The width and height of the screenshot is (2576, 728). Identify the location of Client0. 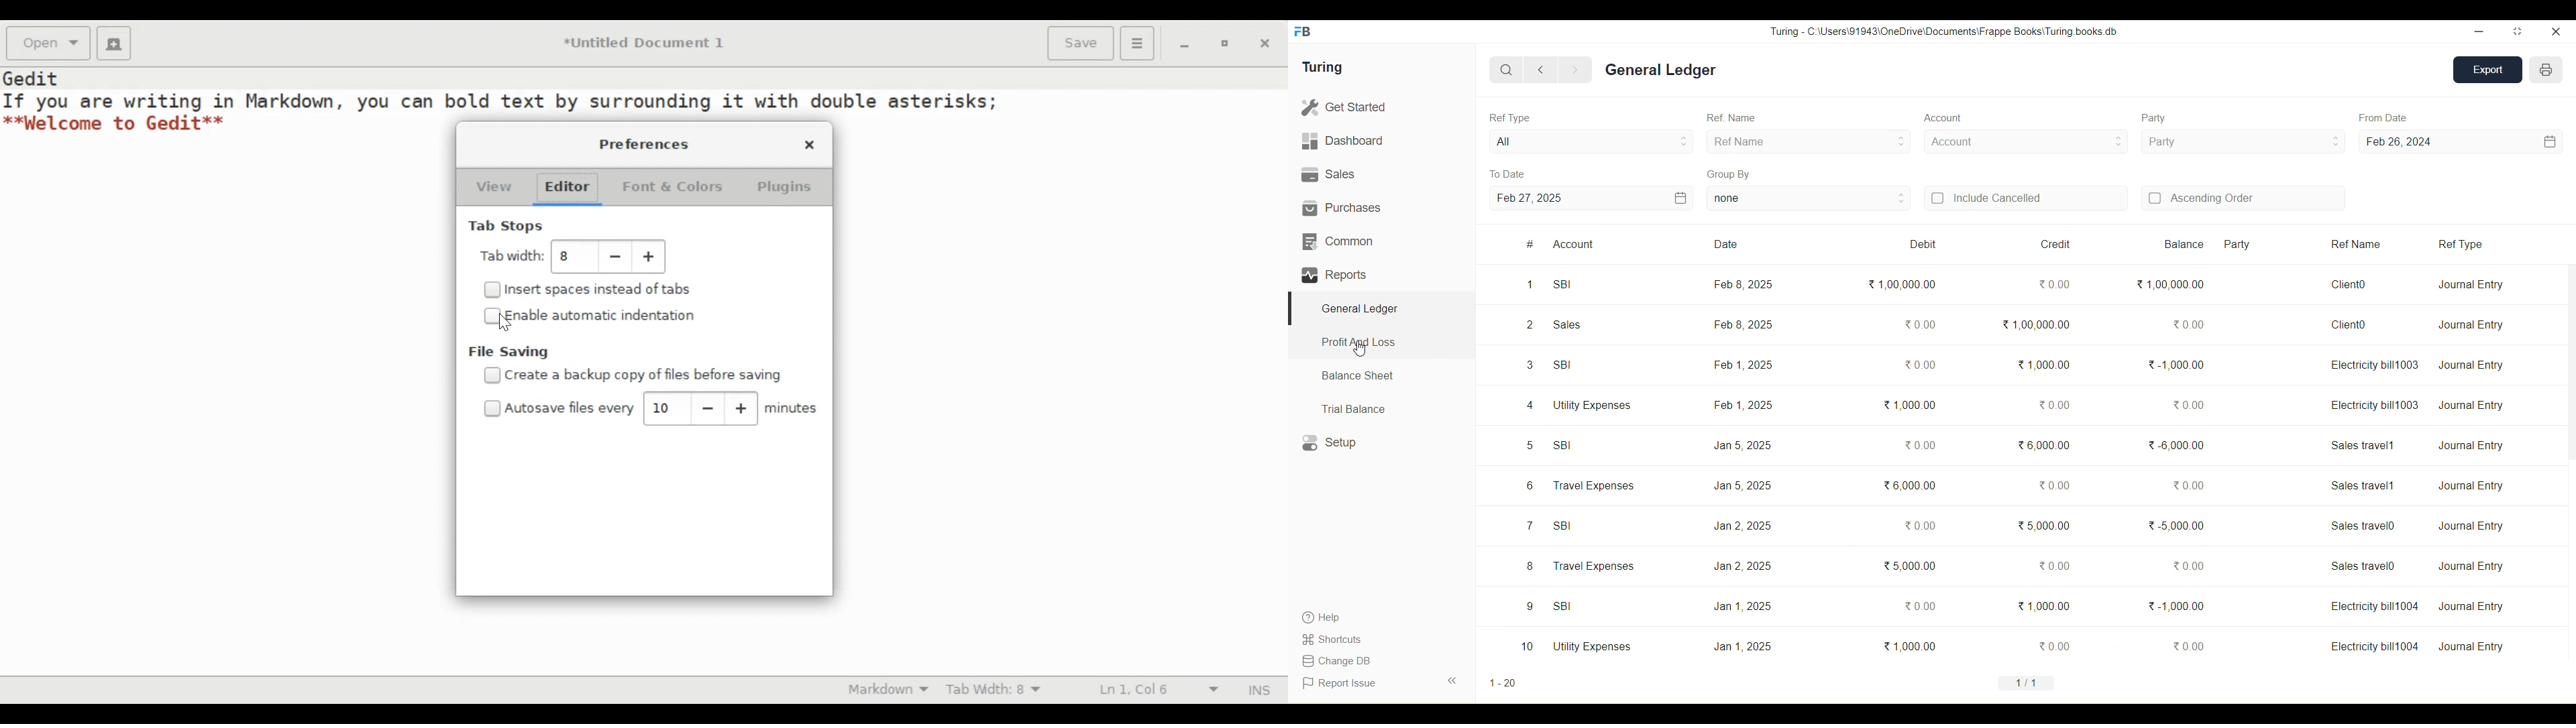
(2349, 284).